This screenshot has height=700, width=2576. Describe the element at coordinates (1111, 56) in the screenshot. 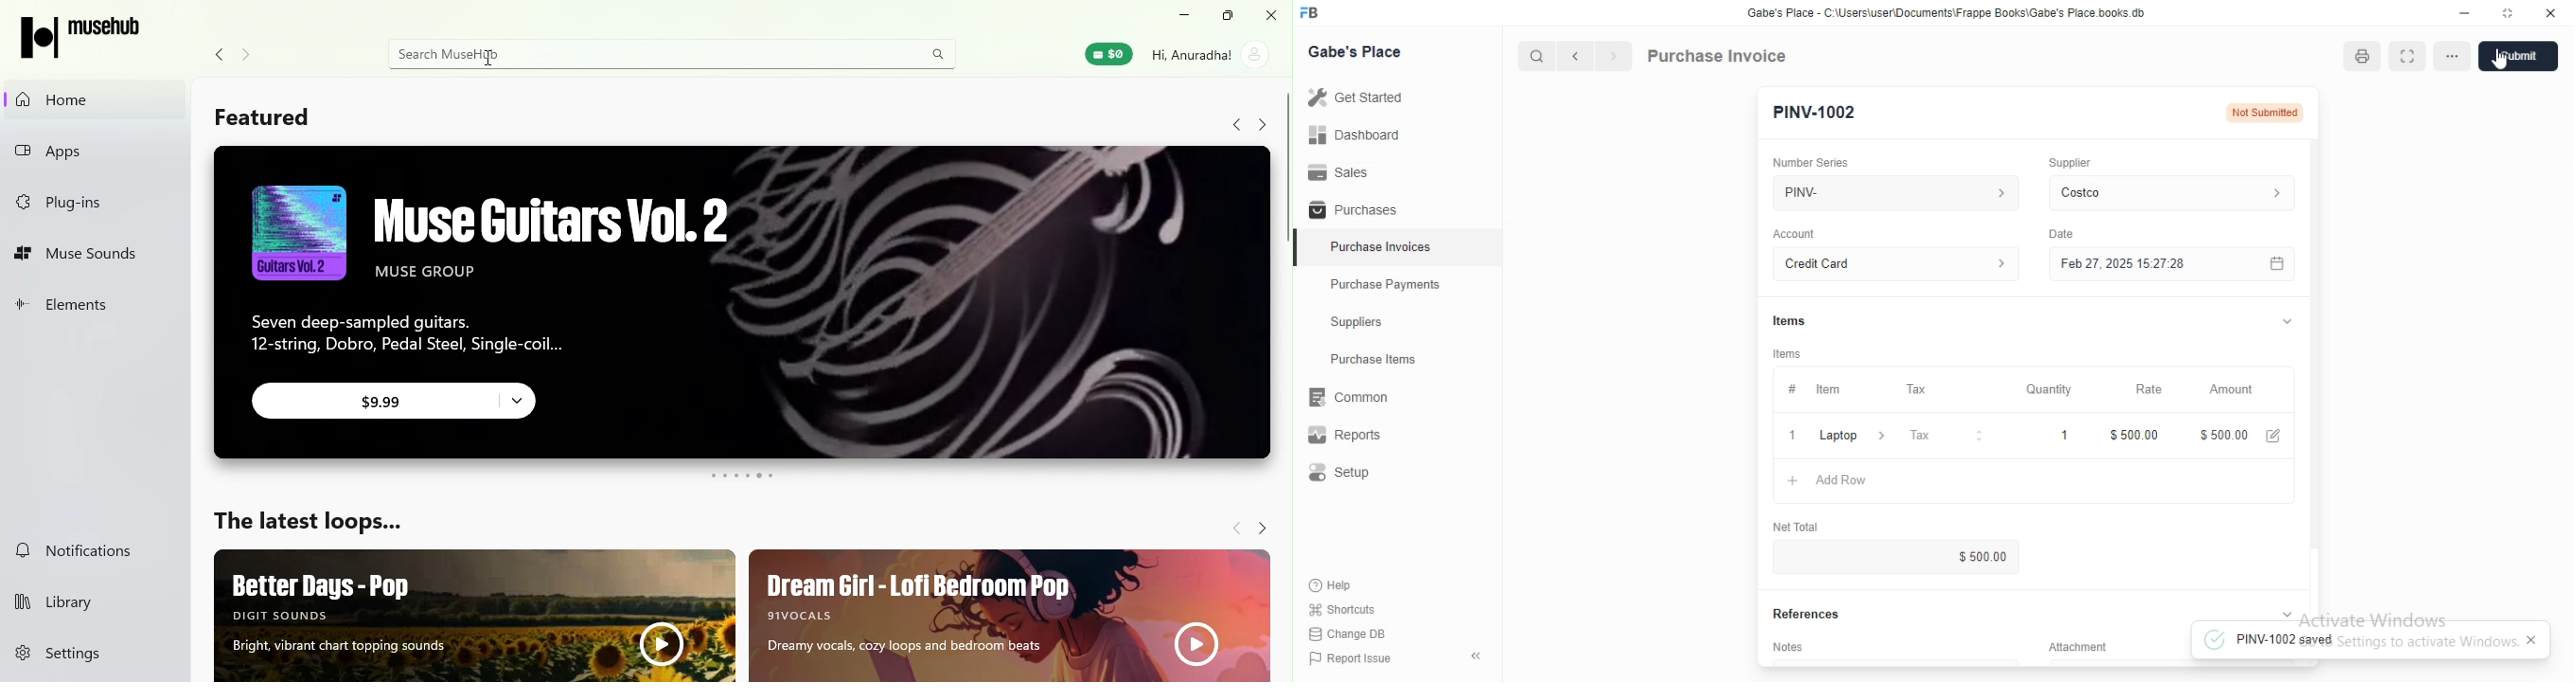

I see `Muse wallet` at that location.